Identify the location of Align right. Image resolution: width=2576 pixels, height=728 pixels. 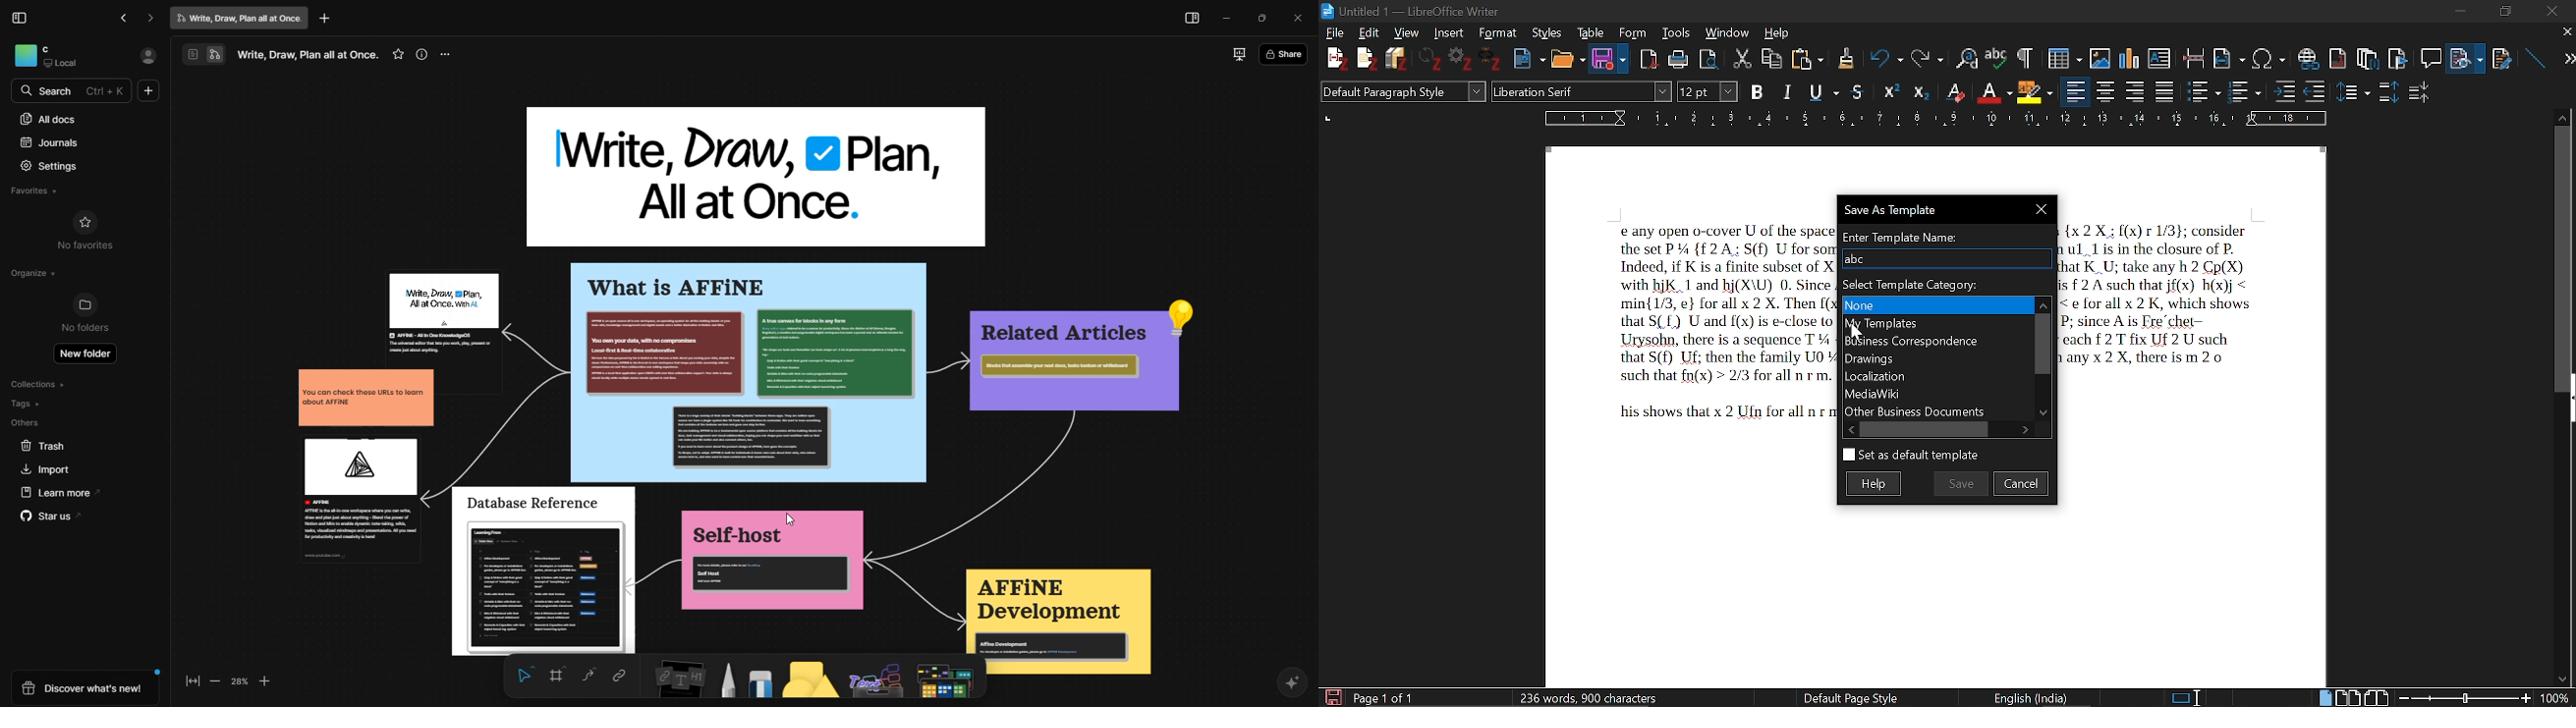
(2137, 90).